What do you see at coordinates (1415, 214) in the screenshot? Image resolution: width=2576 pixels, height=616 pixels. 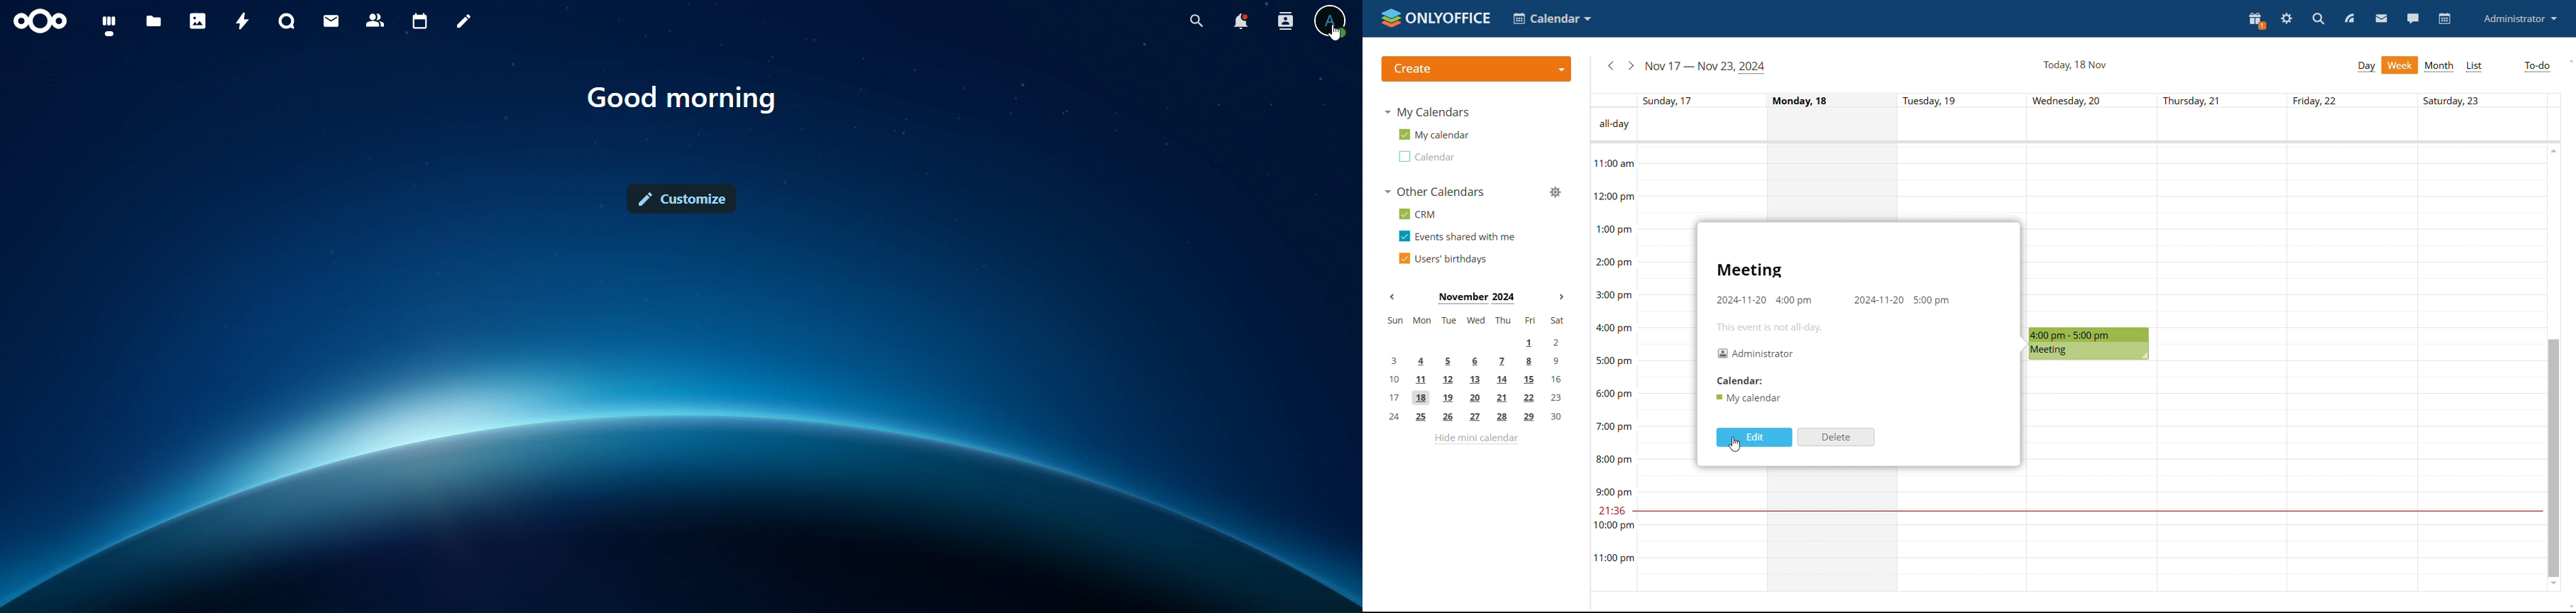 I see `crm` at bounding box center [1415, 214].